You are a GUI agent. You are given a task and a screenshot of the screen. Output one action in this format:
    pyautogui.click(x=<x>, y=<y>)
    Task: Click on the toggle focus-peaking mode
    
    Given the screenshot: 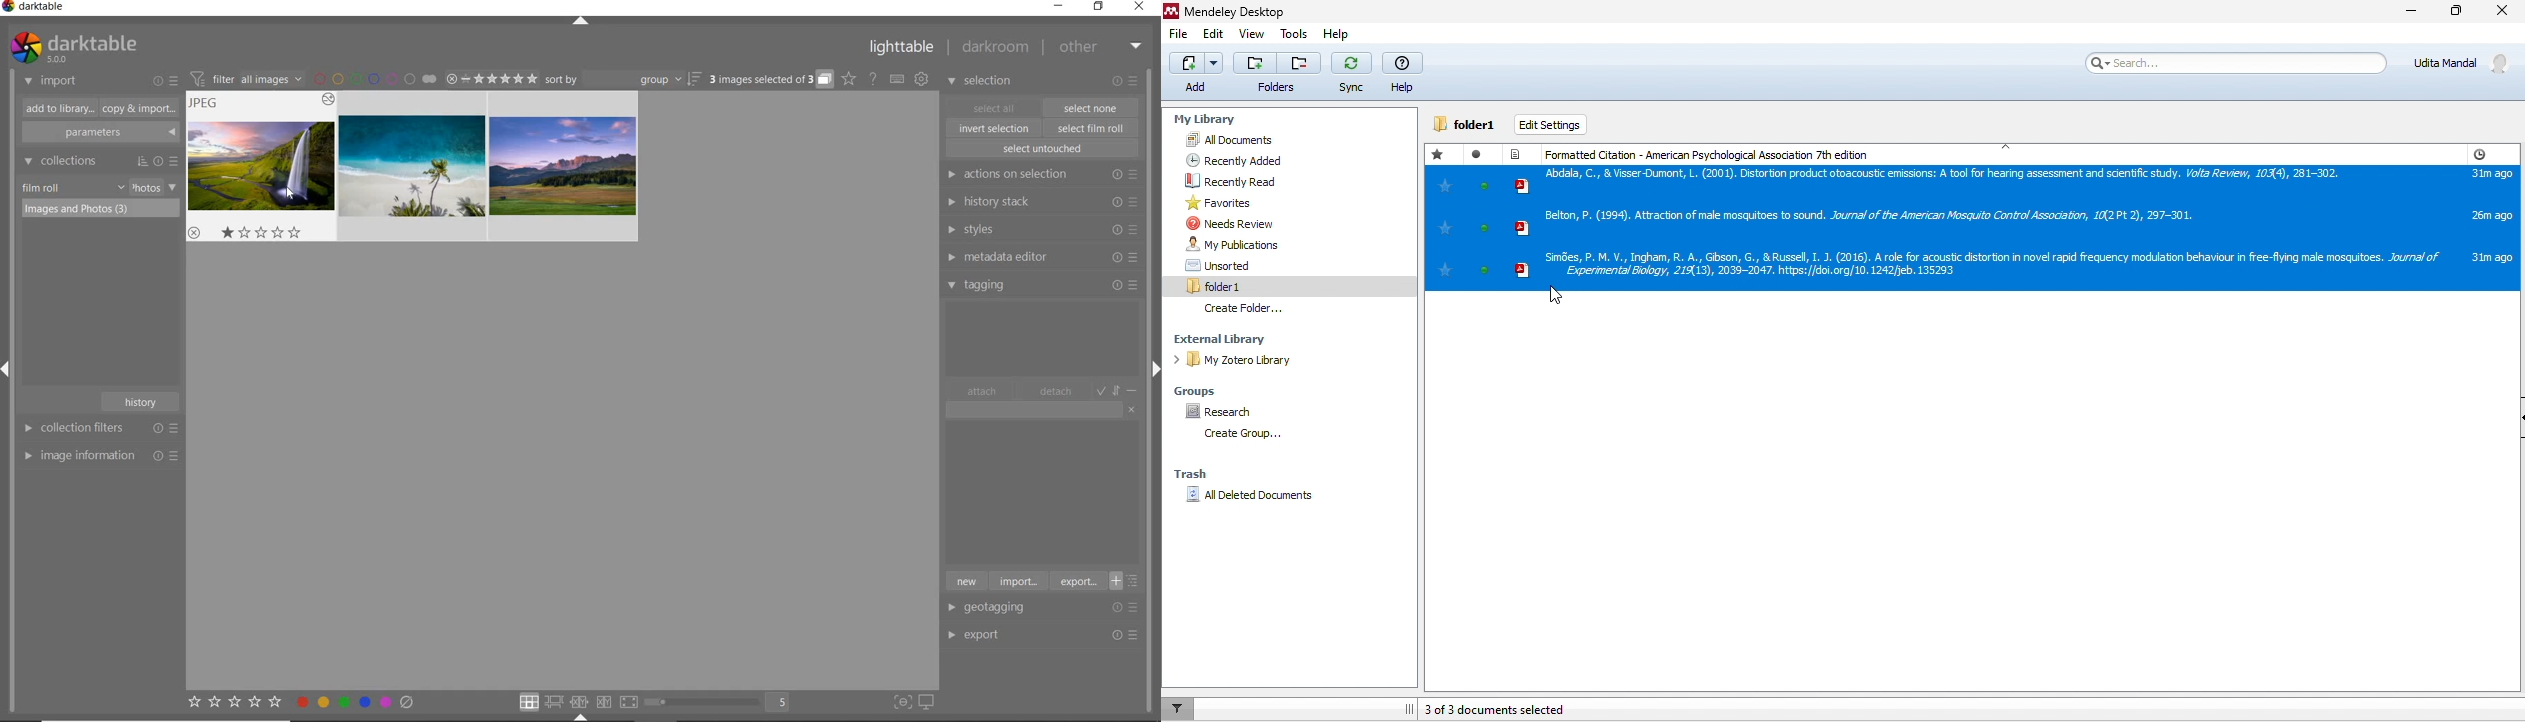 What is the action you would take?
    pyautogui.click(x=901, y=701)
    